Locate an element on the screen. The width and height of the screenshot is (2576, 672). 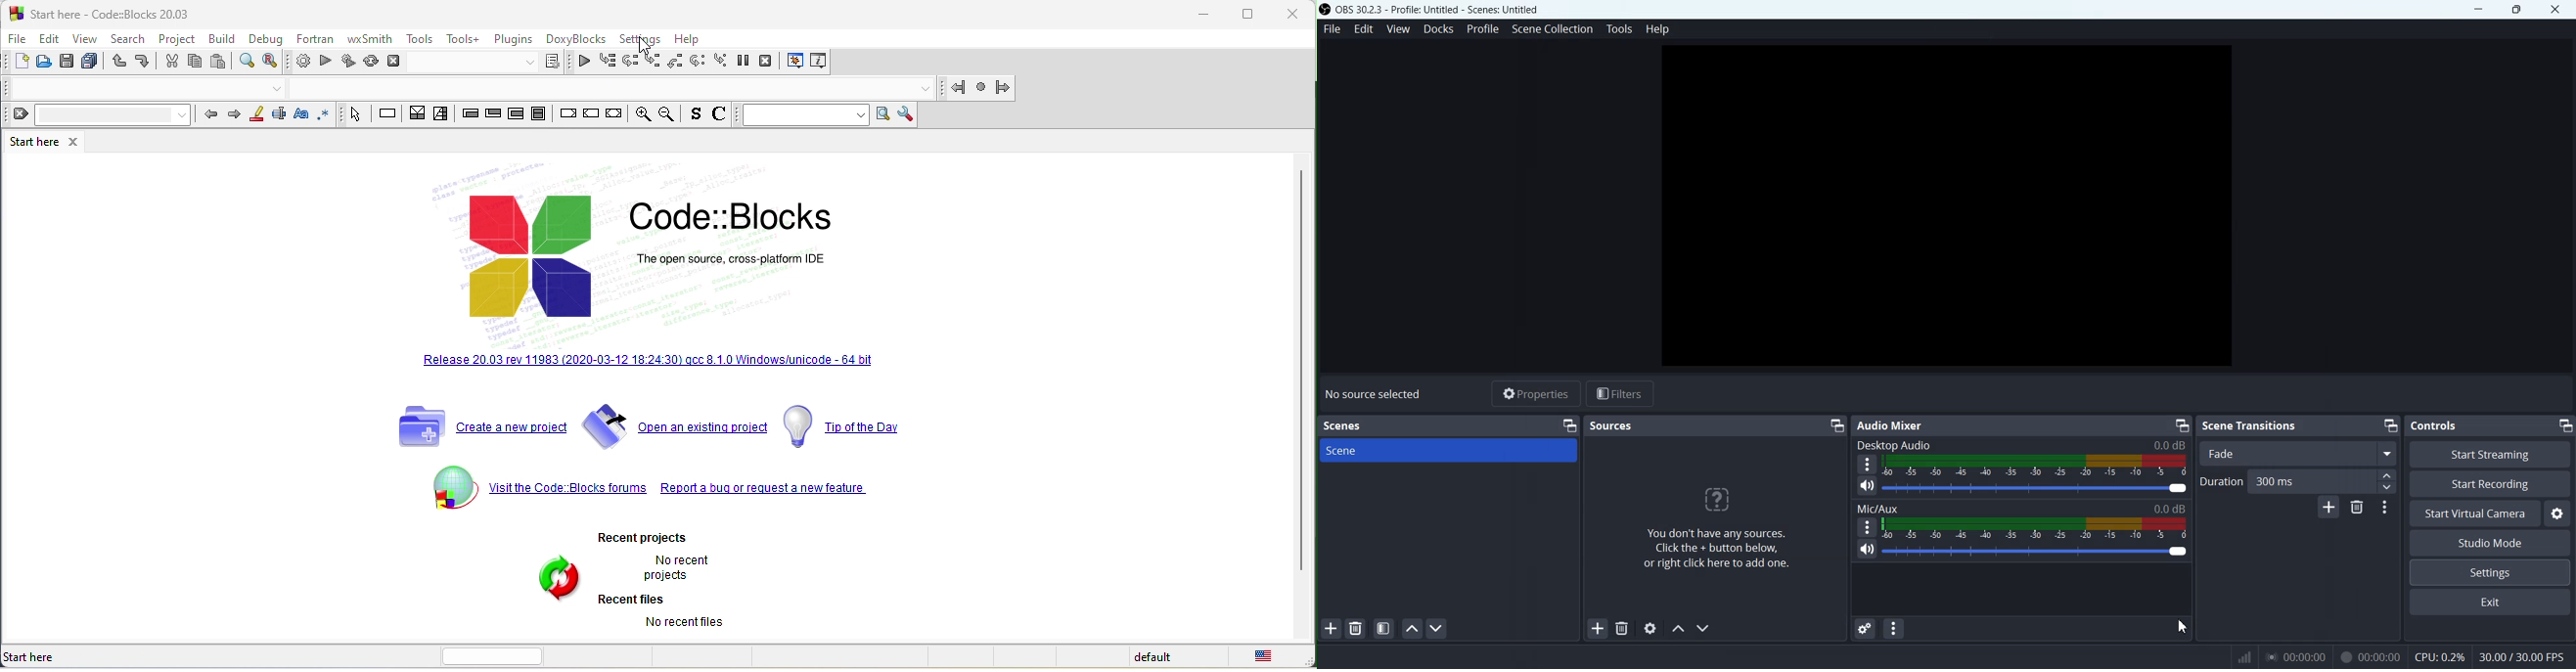
Add Sources is located at coordinates (1598, 628).